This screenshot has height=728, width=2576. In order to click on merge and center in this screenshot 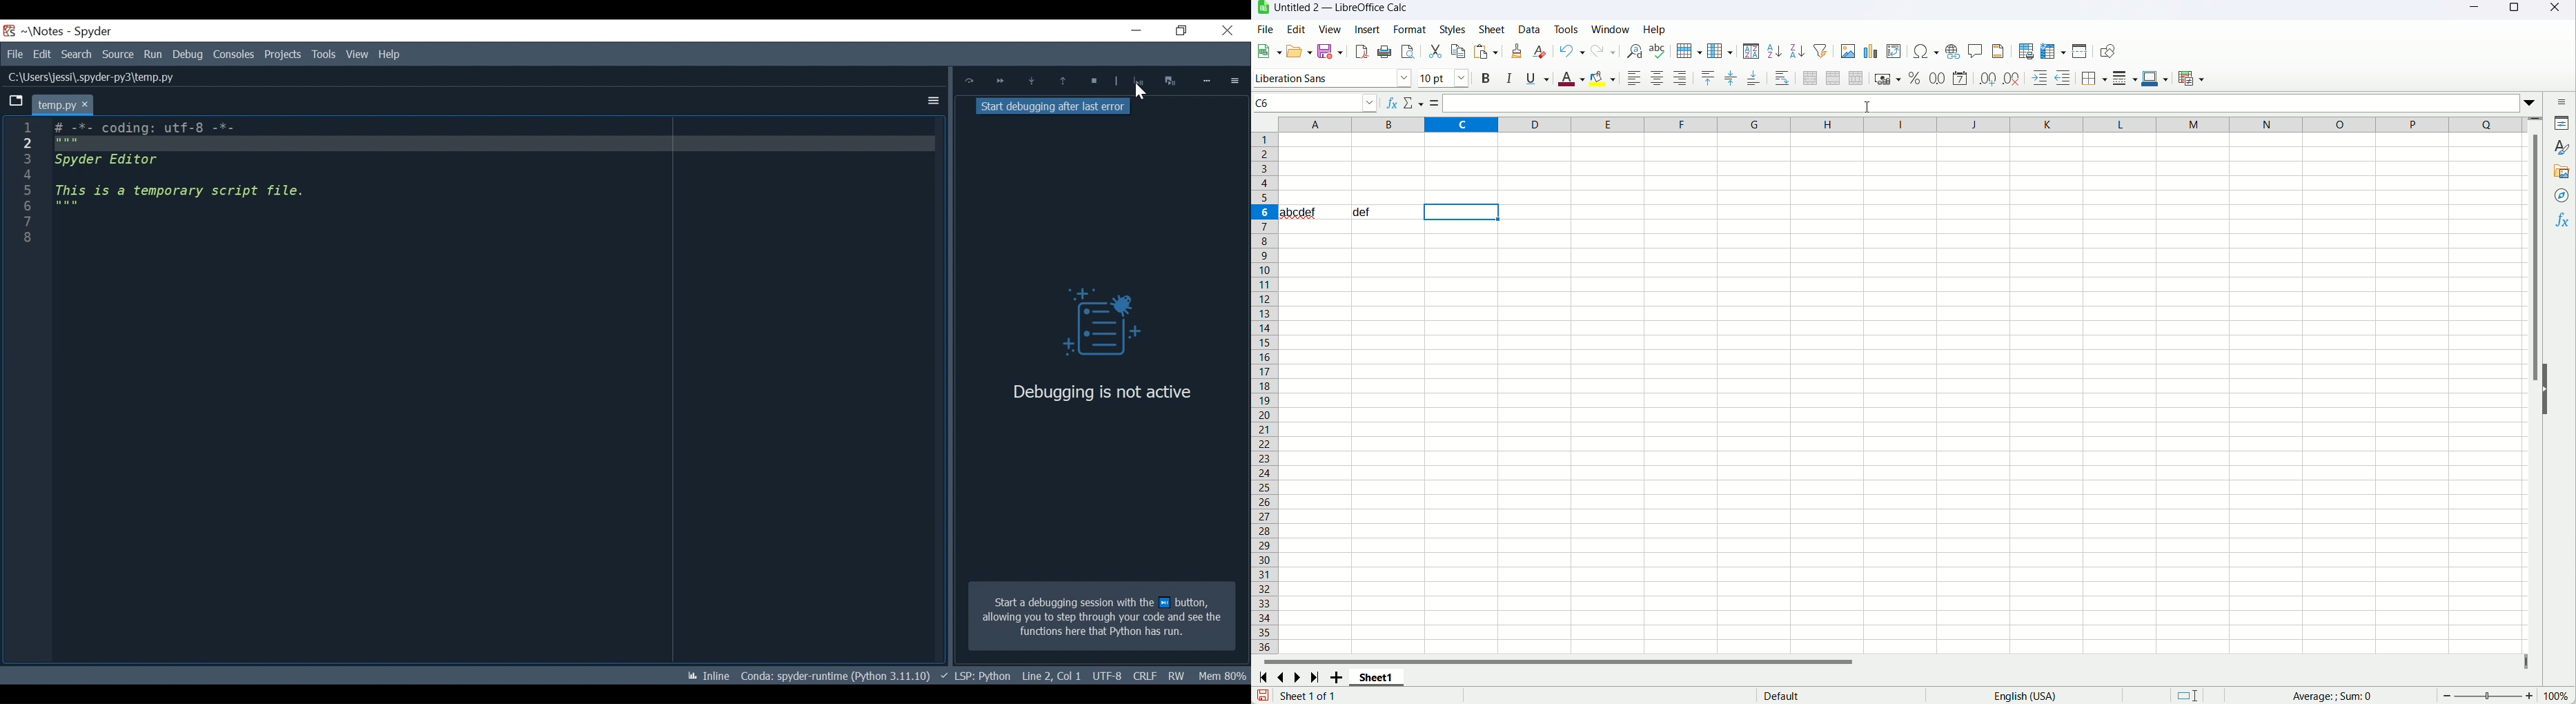, I will do `click(1809, 79)`.